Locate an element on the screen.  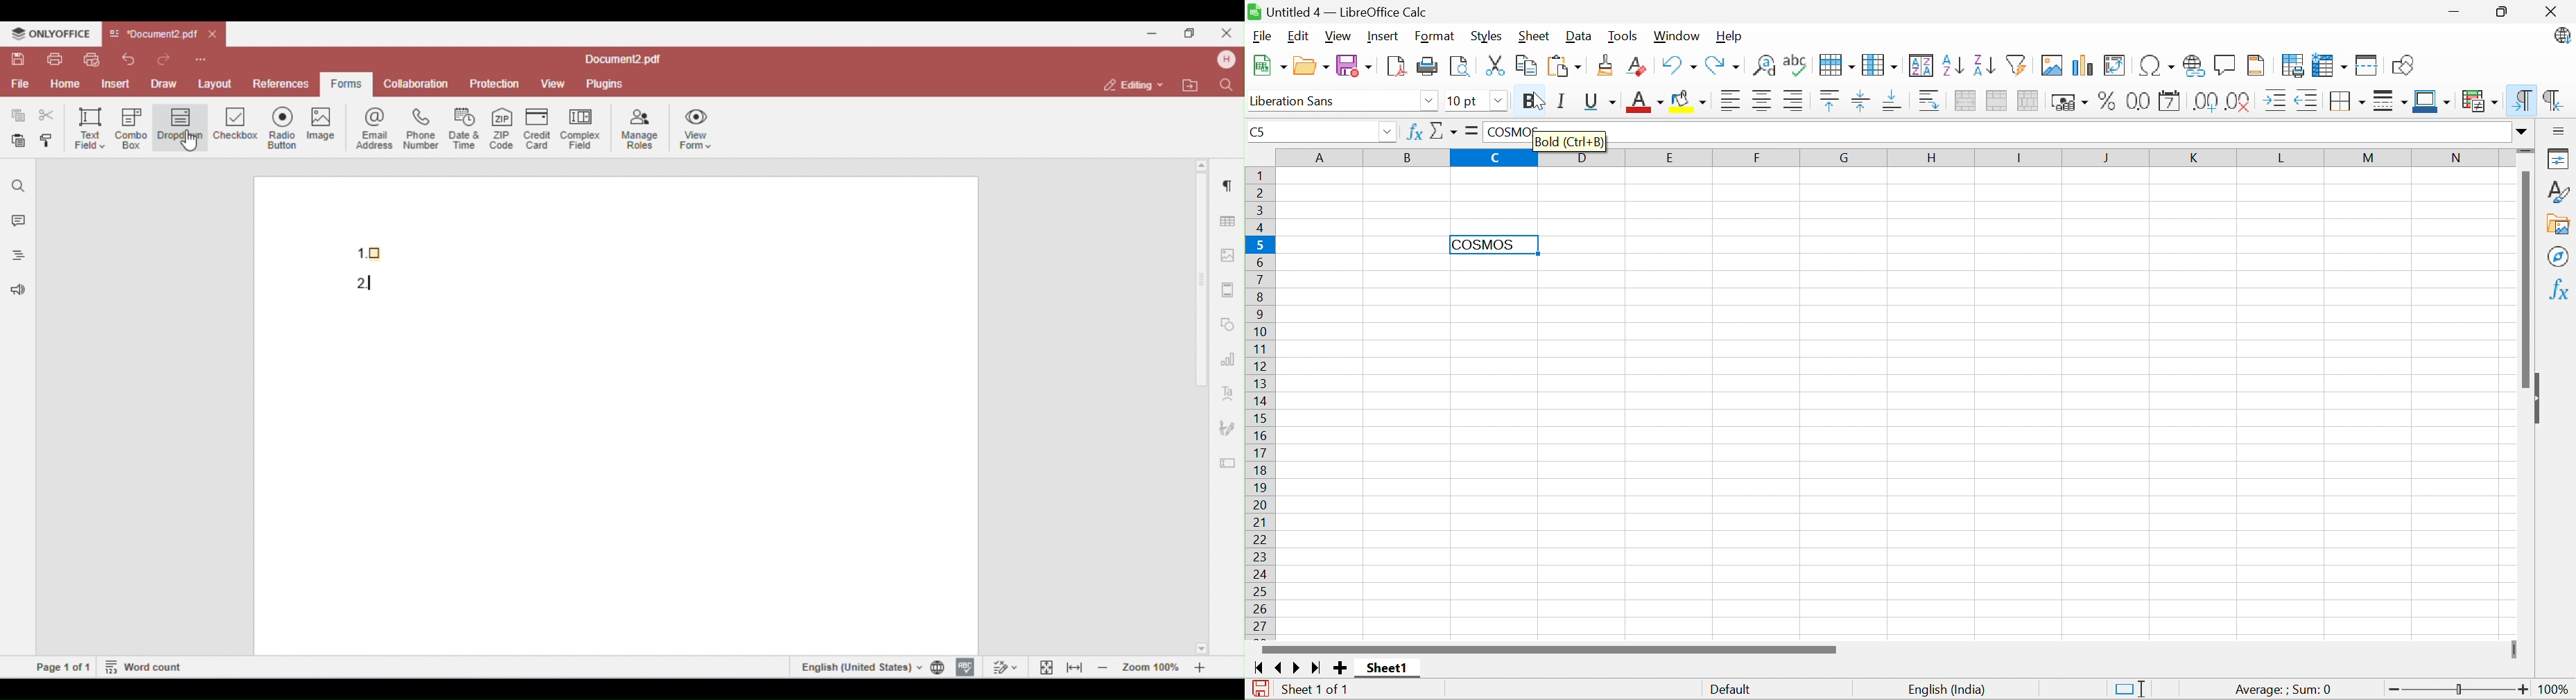
Center Vertically is located at coordinates (1862, 100).